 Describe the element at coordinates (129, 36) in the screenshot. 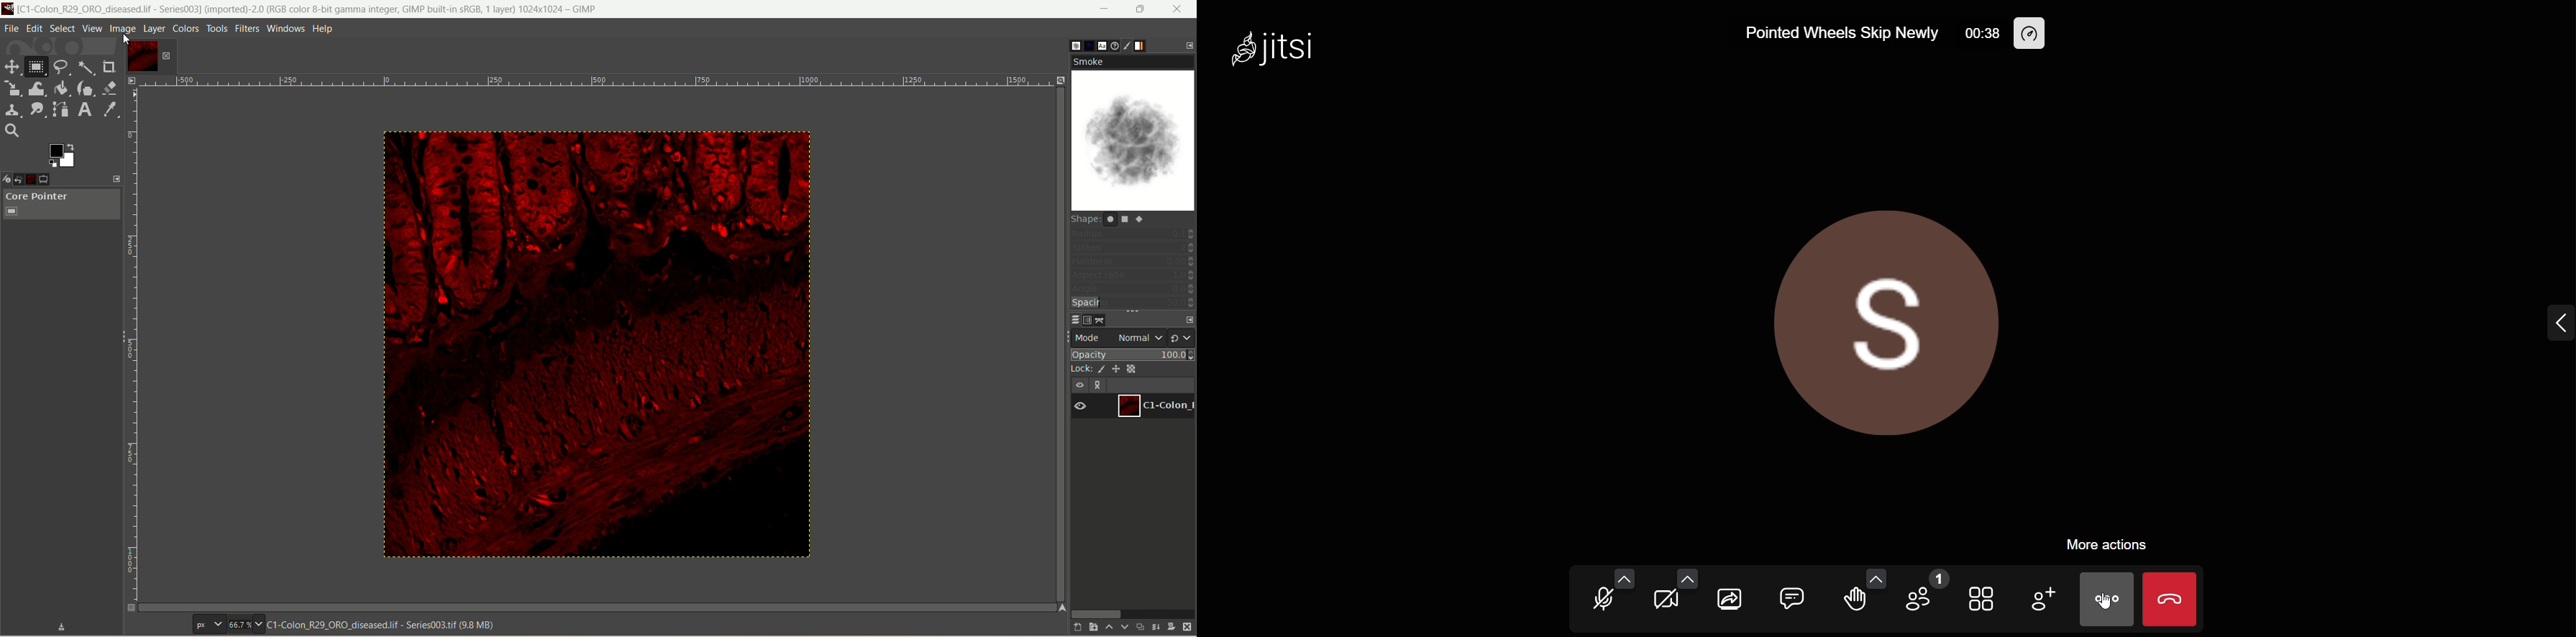

I see `cursor` at that location.